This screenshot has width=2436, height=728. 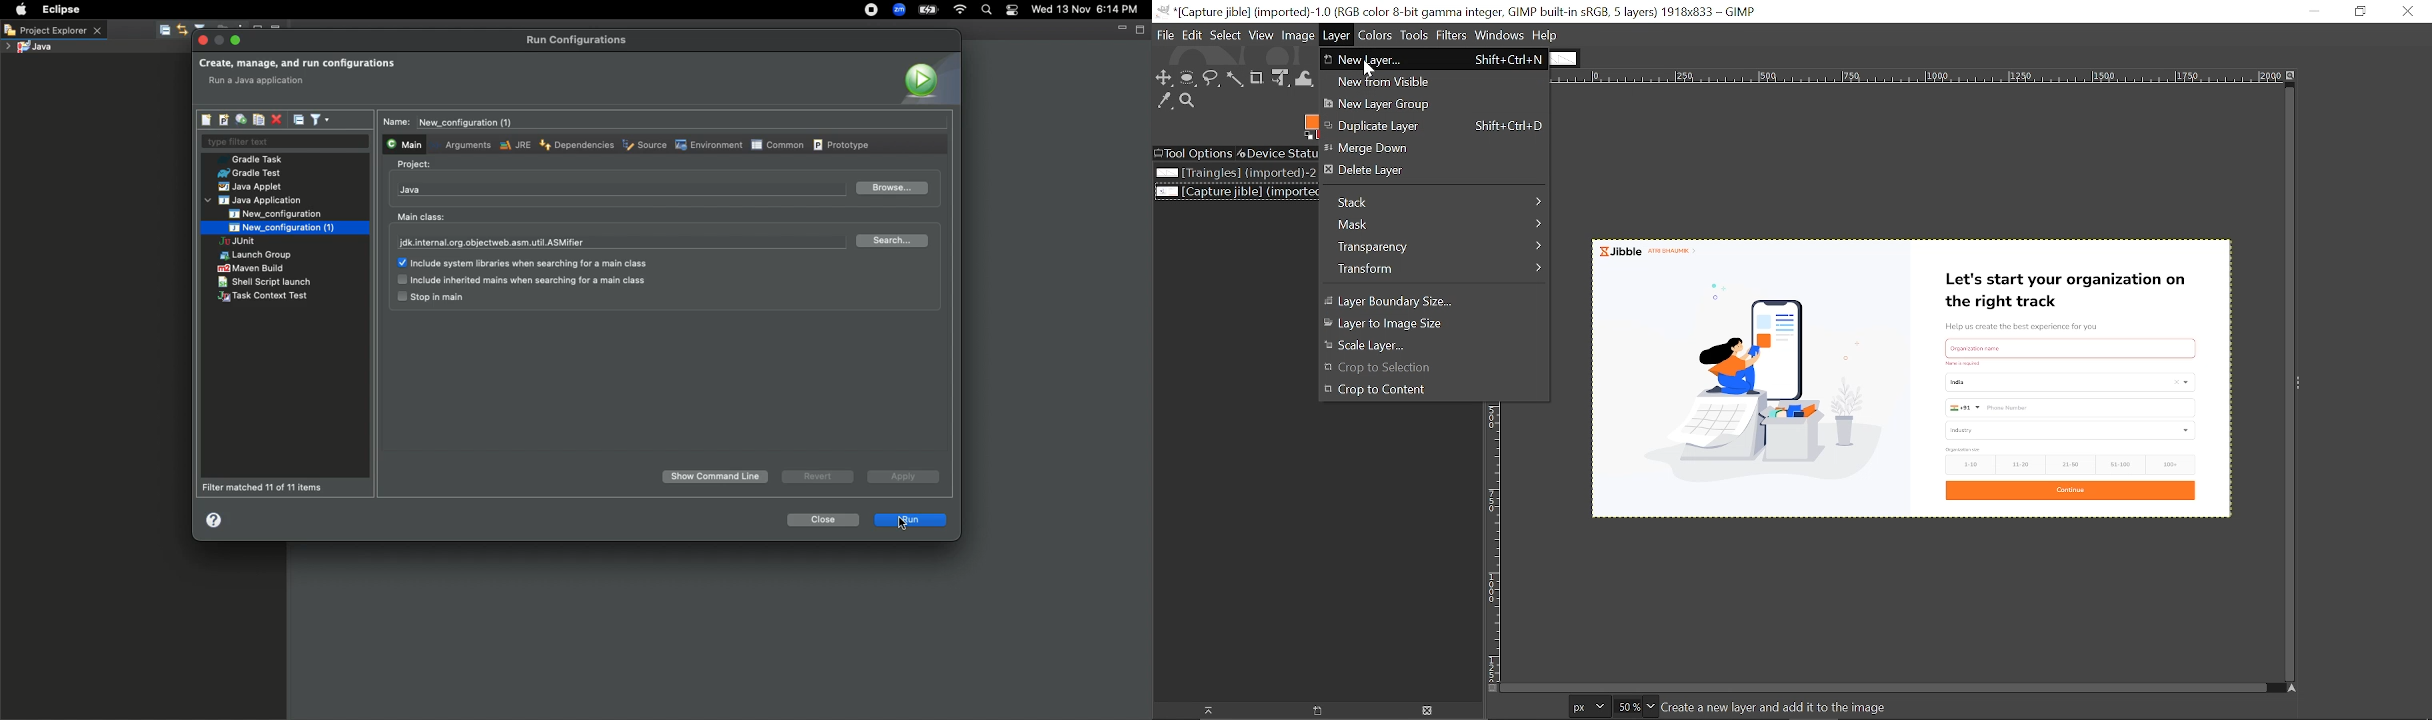 What do you see at coordinates (2289, 688) in the screenshot?
I see `Navigate this window` at bounding box center [2289, 688].